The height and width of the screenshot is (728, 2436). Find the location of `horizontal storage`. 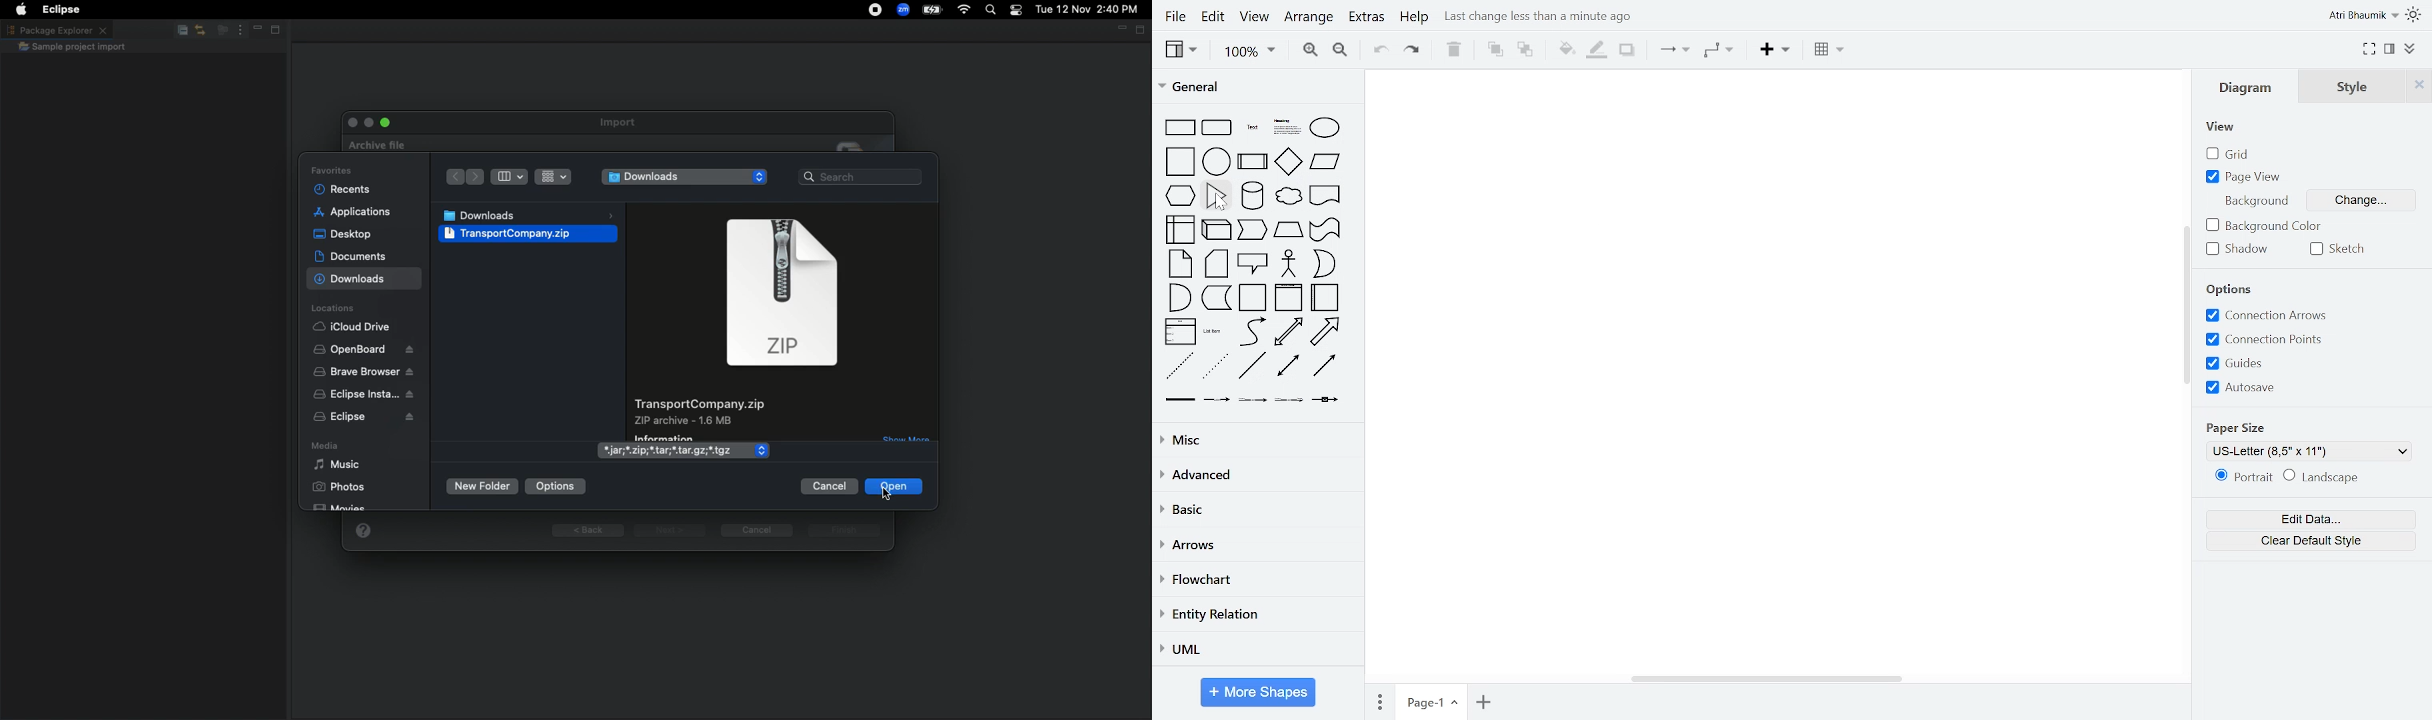

horizontal storage is located at coordinates (1326, 298).